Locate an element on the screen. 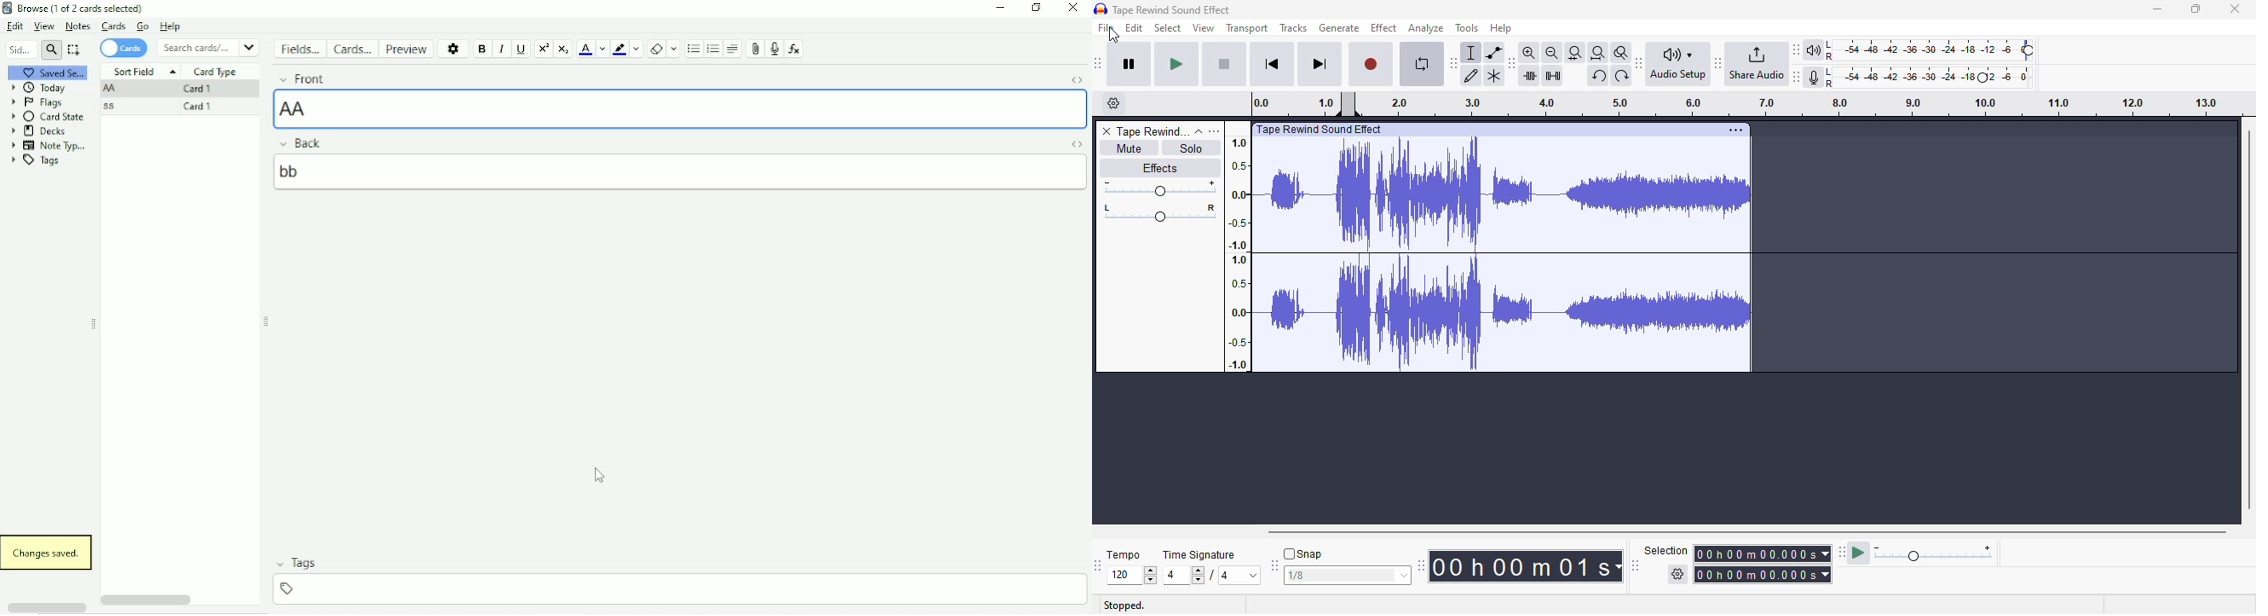 The width and height of the screenshot is (2268, 616). ss is located at coordinates (114, 106).